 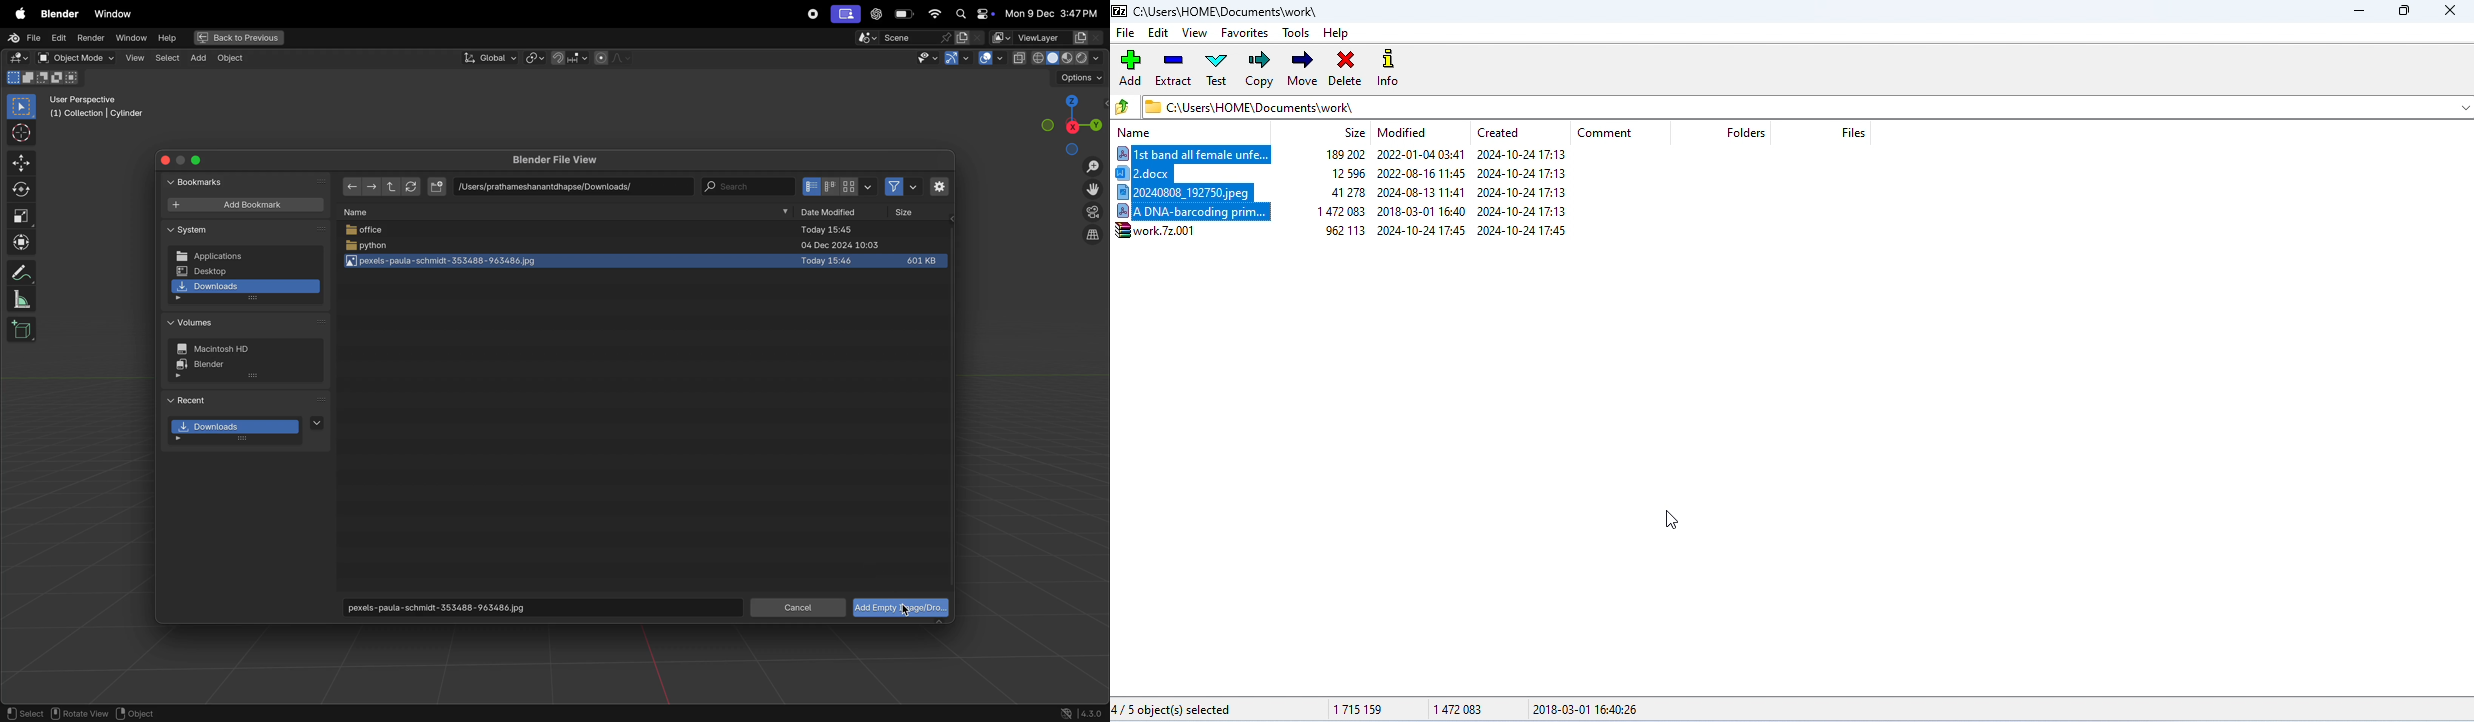 What do you see at coordinates (913, 213) in the screenshot?
I see `size` at bounding box center [913, 213].